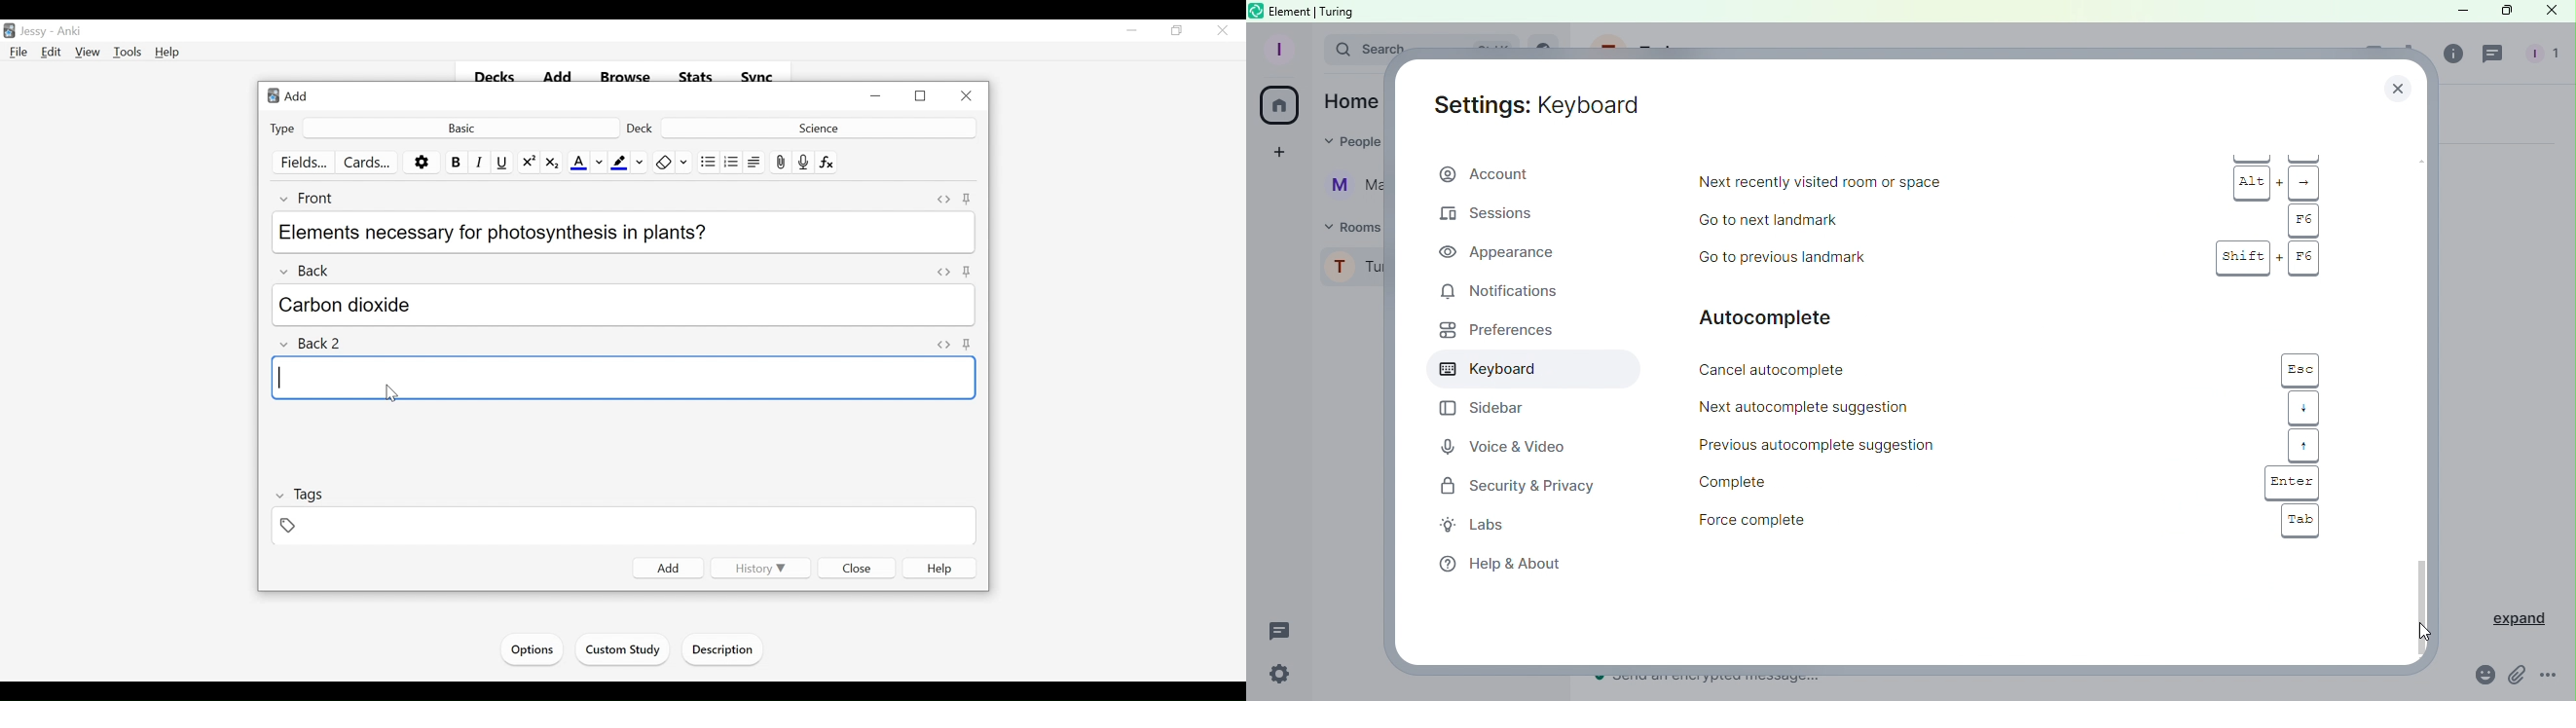  I want to click on Italics, so click(480, 162).